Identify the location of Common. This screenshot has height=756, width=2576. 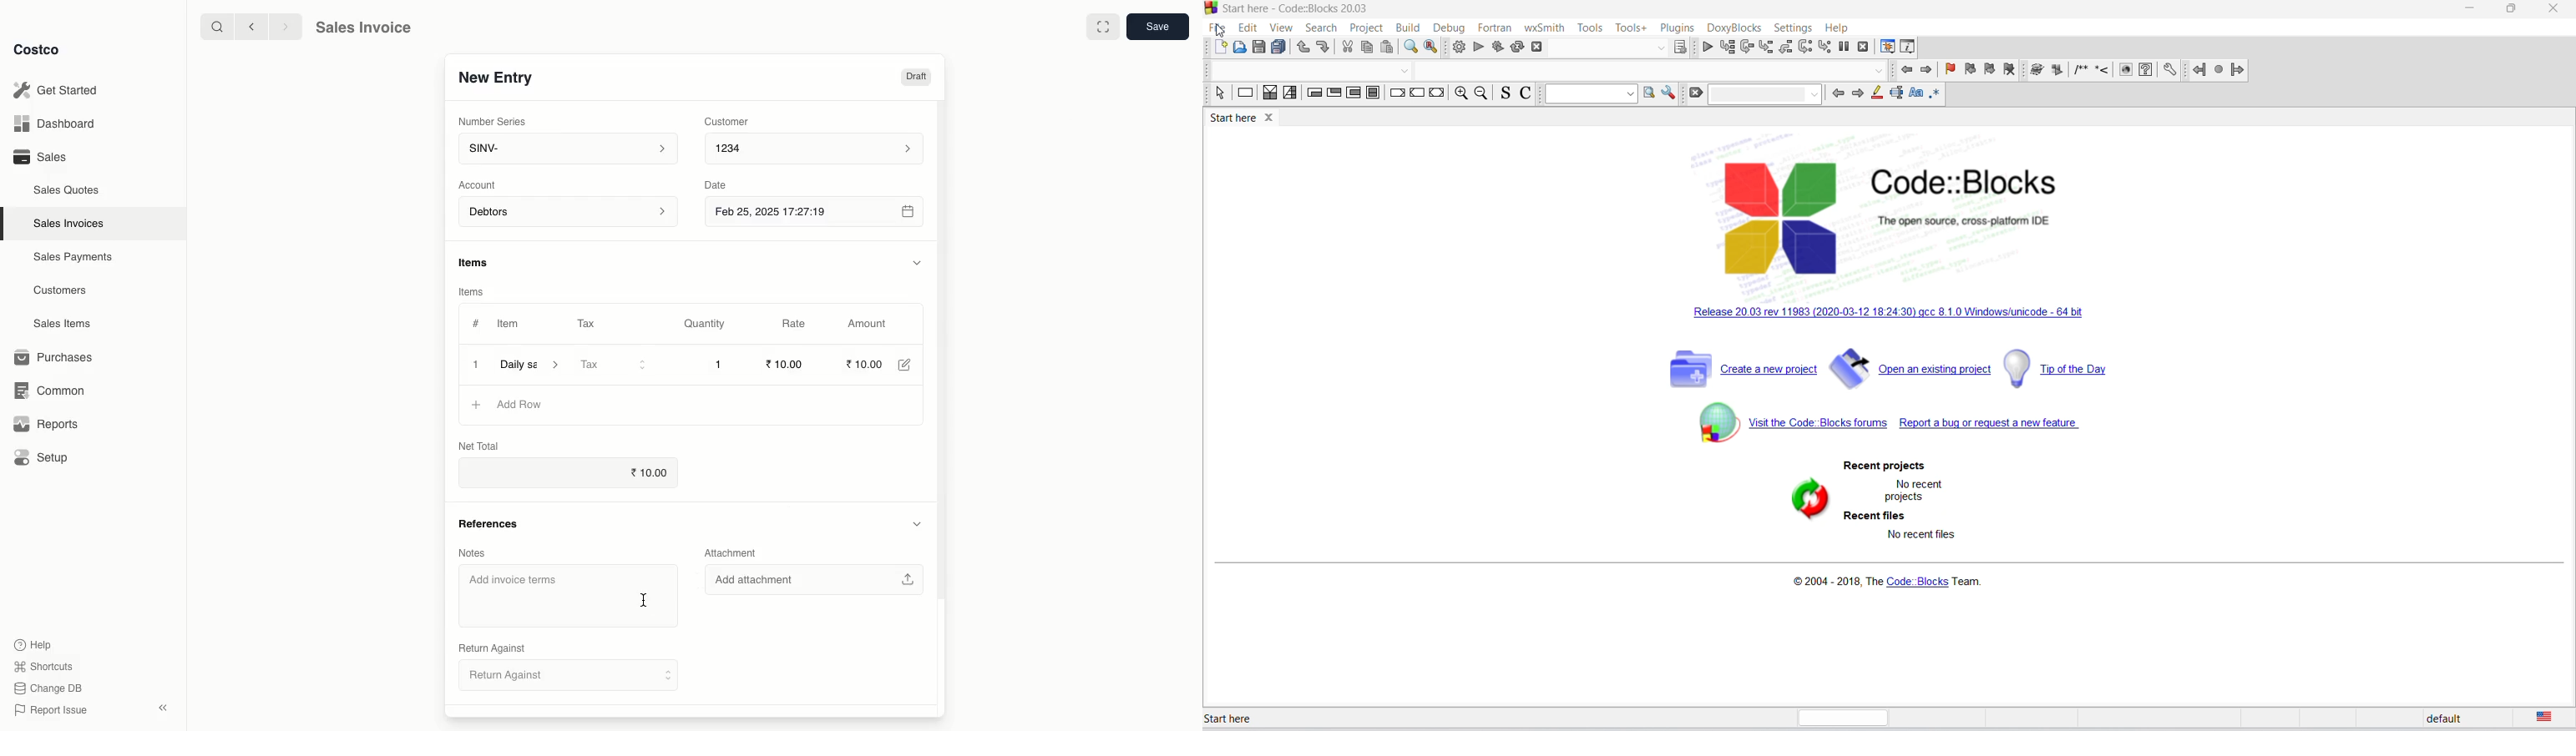
(52, 391).